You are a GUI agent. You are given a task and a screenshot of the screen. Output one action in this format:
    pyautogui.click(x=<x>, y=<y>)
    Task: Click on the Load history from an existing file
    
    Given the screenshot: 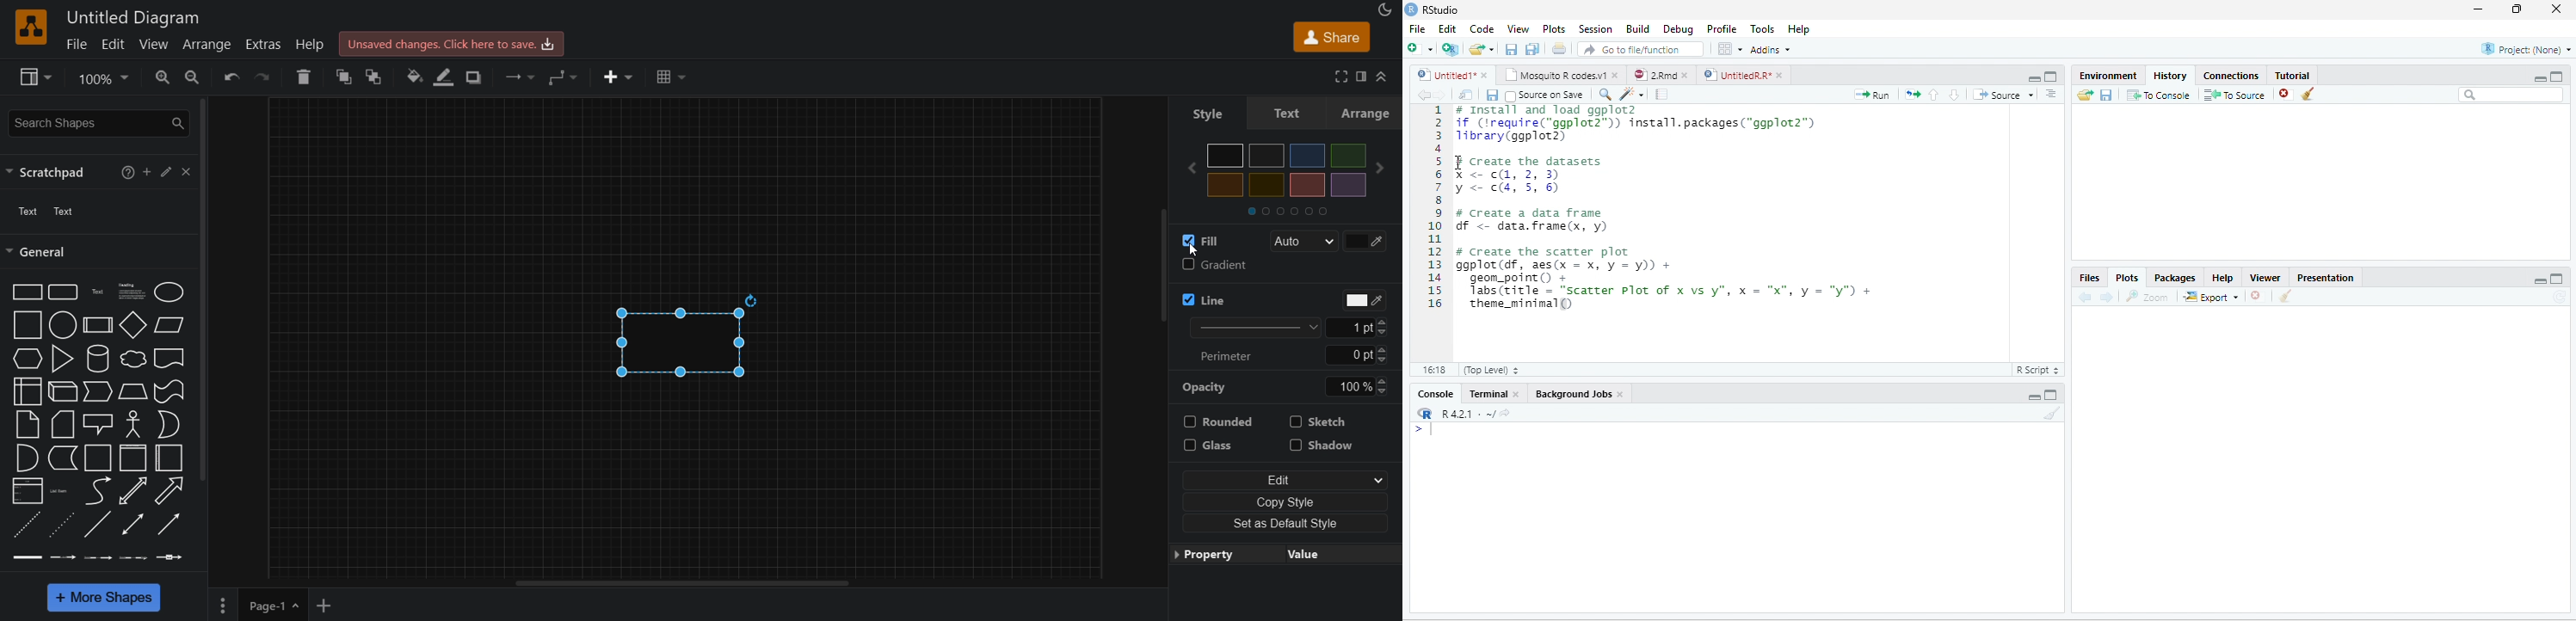 What is the action you would take?
    pyautogui.click(x=2084, y=95)
    